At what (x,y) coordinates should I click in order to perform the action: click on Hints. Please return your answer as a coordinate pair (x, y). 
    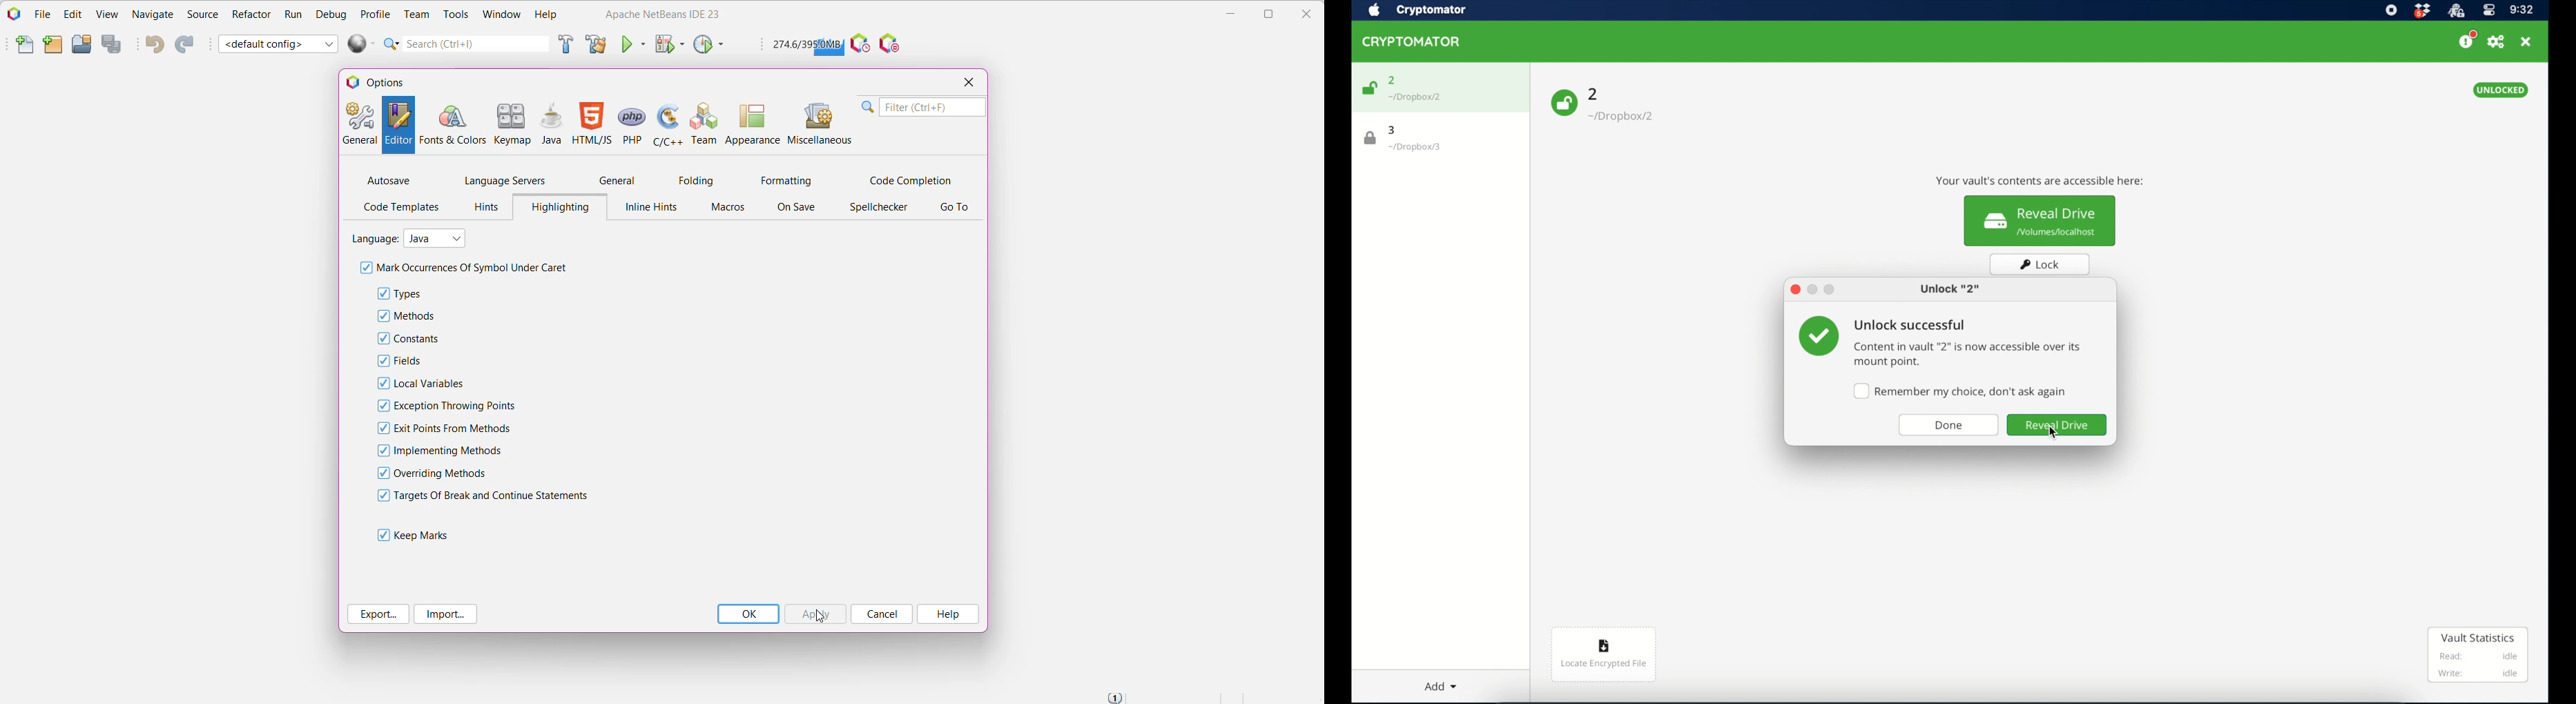
    Looking at the image, I should click on (483, 207).